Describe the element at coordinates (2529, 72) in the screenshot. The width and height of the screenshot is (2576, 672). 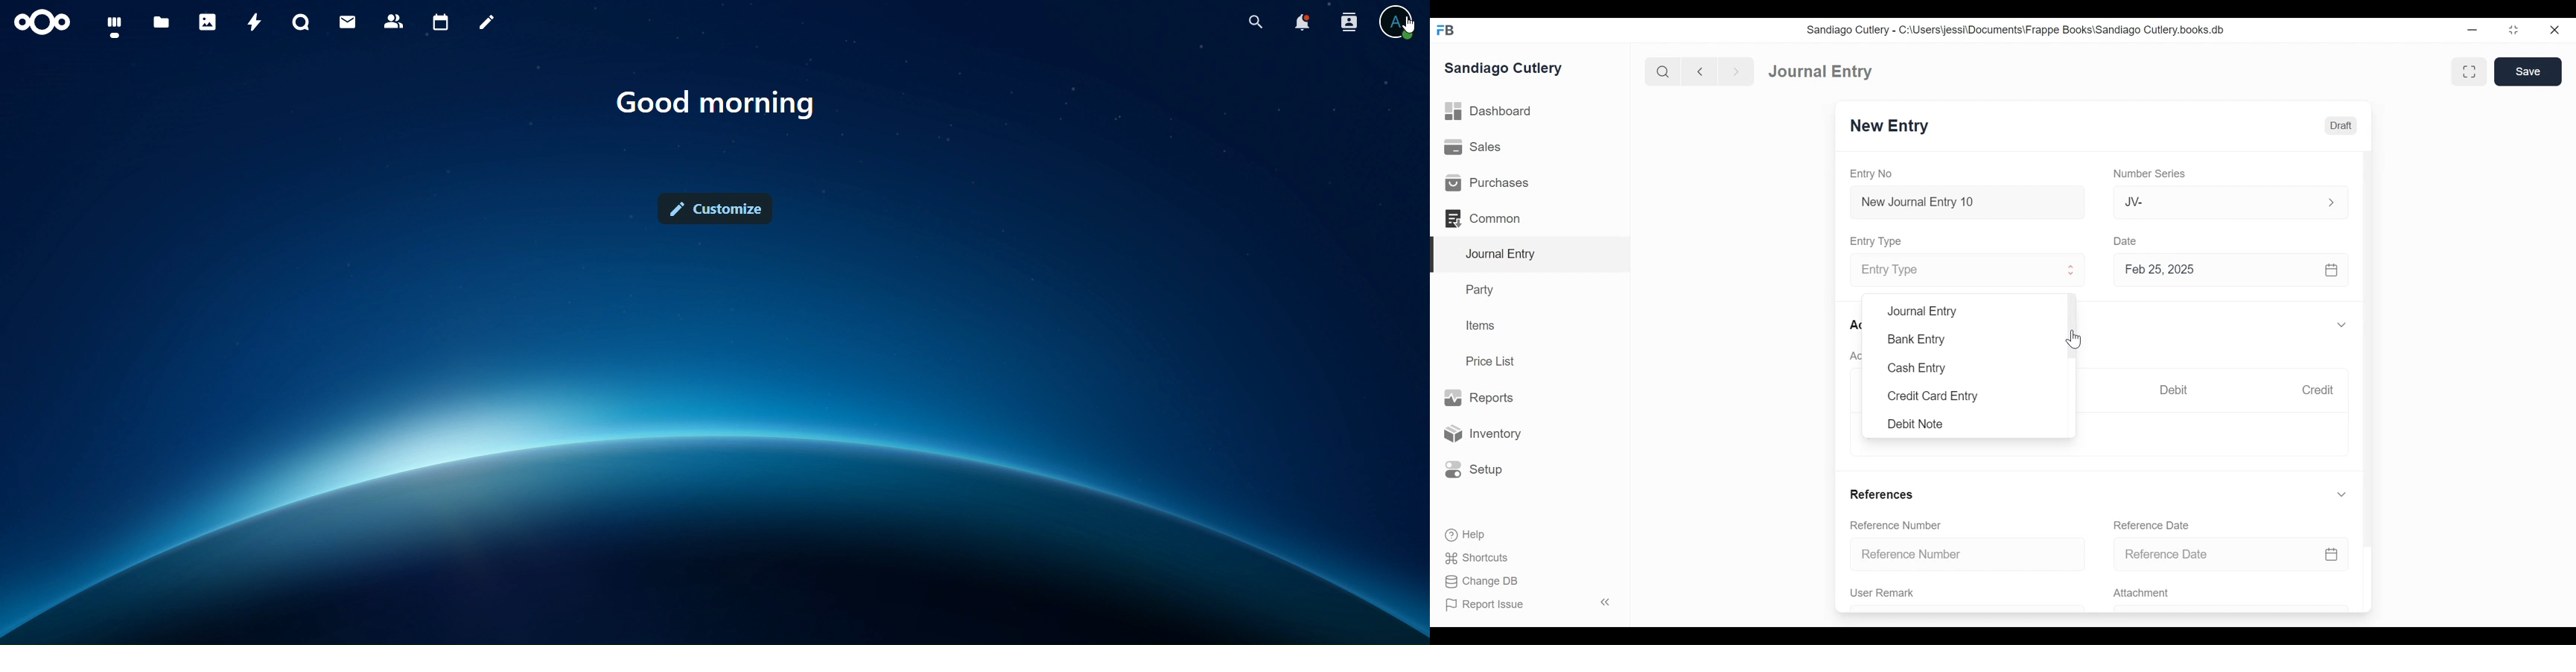
I see `Save` at that location.